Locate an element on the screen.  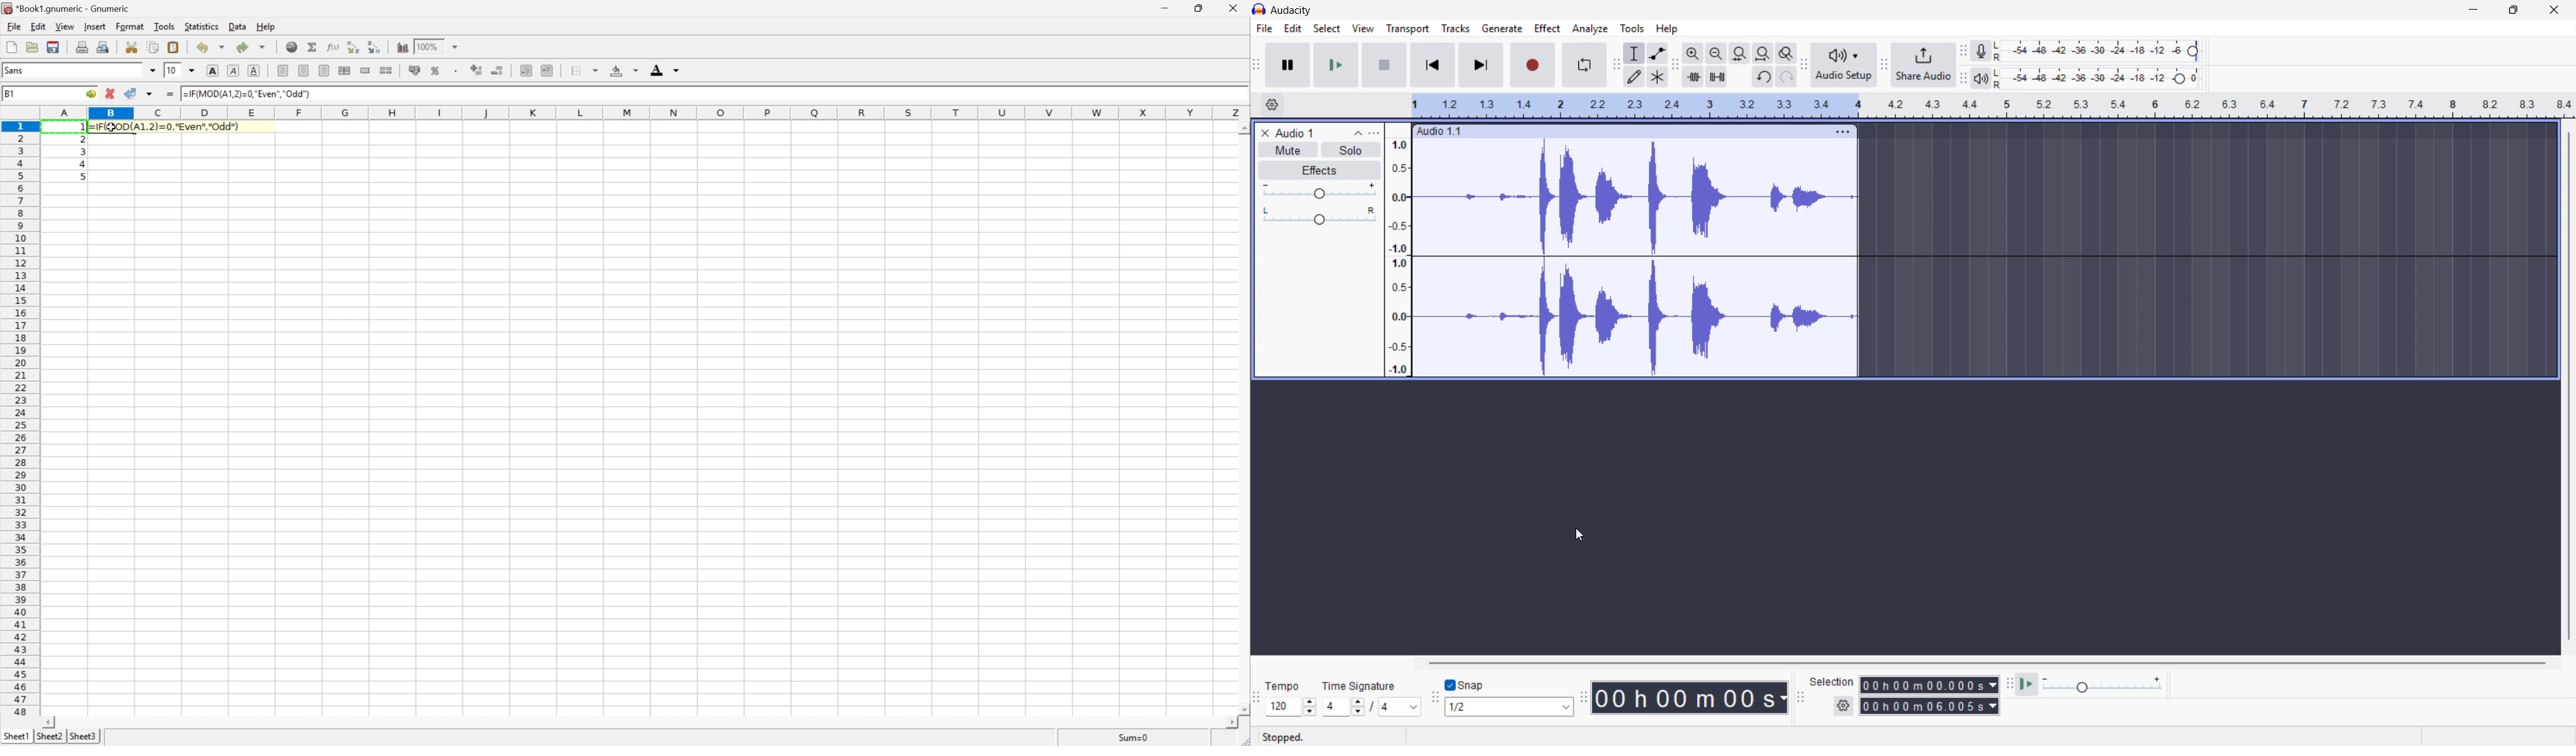
Share audio is located at coordinates (1923, 65).